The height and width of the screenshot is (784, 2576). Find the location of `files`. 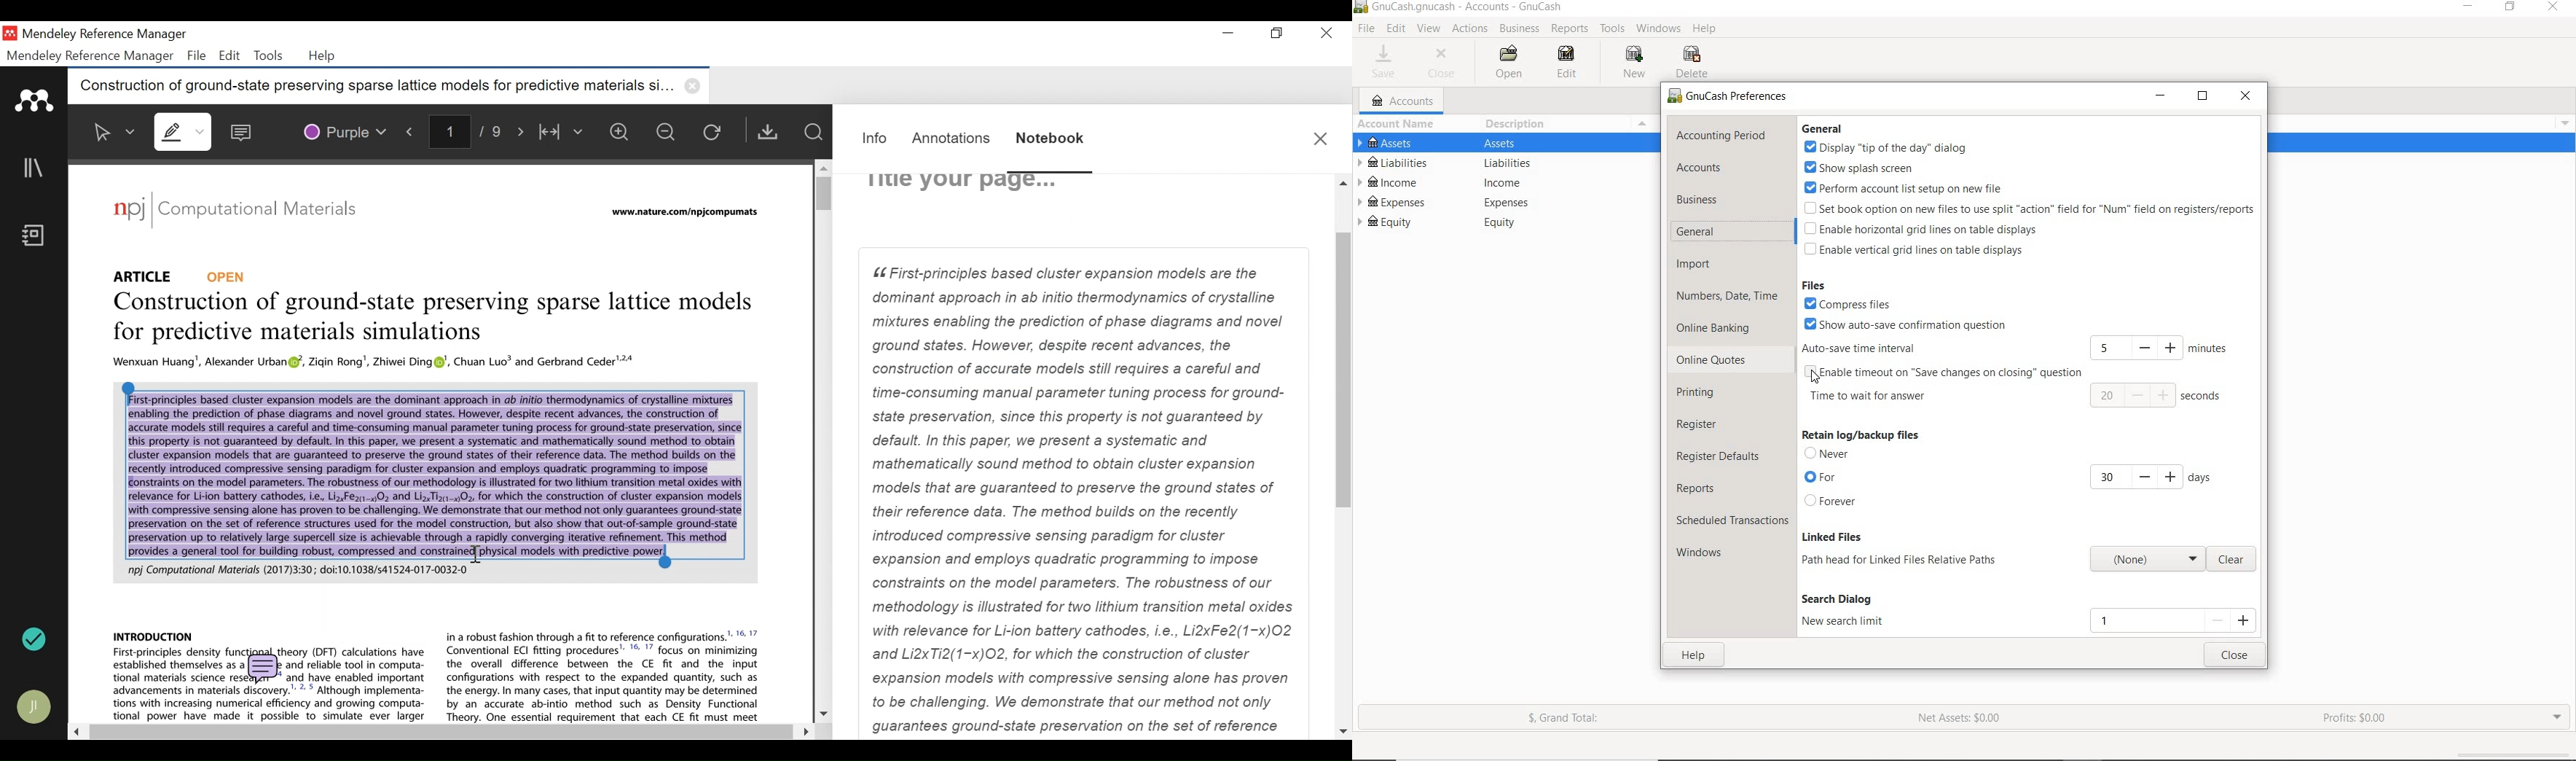

files is located at coordinates (1815, 286).